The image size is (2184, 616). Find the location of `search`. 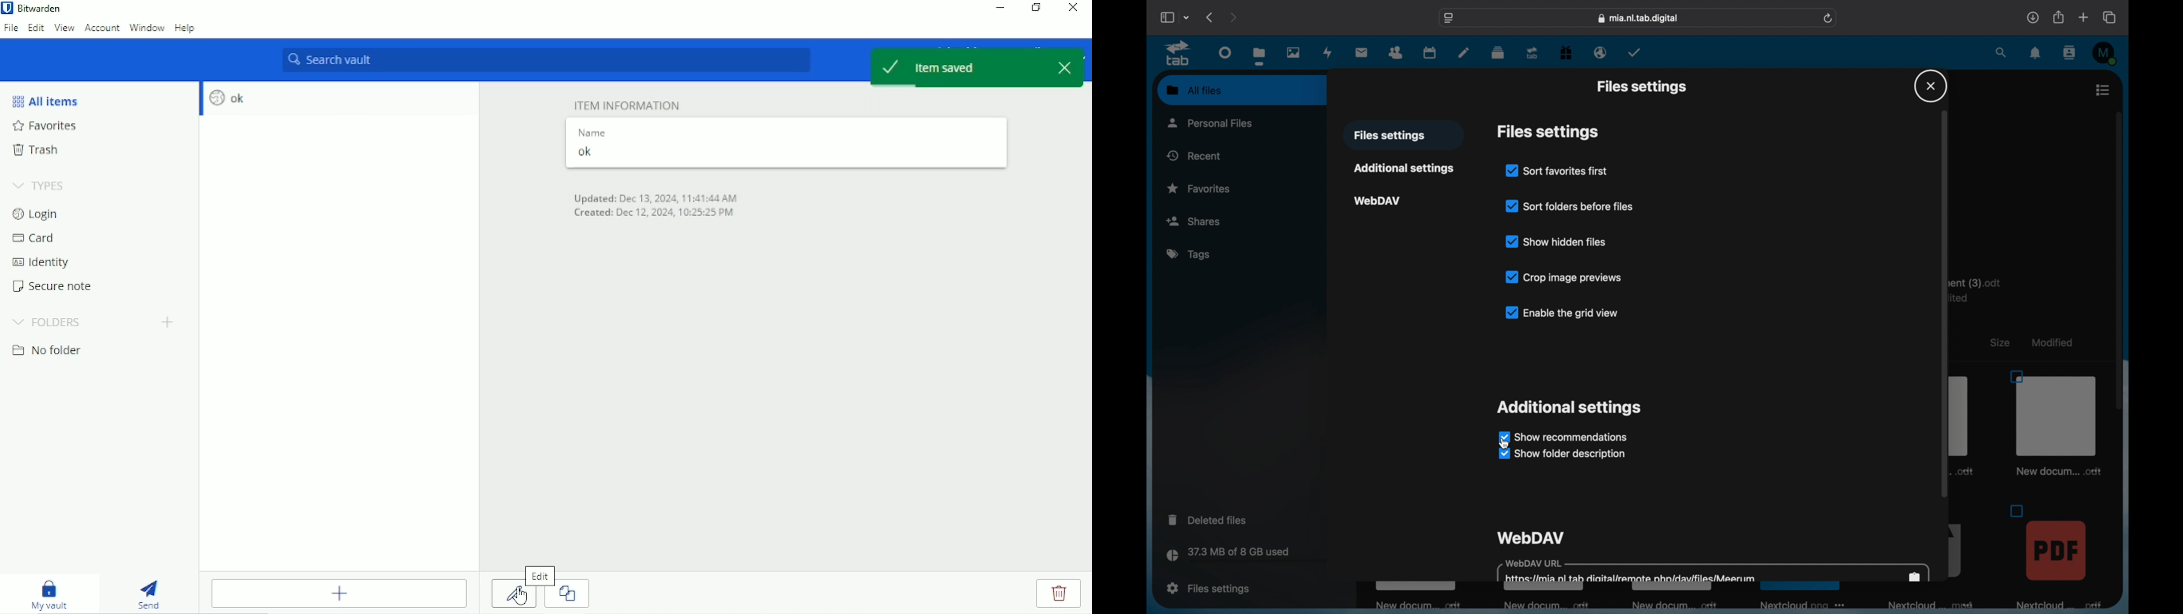

search is located at coordinates (2002, 52).